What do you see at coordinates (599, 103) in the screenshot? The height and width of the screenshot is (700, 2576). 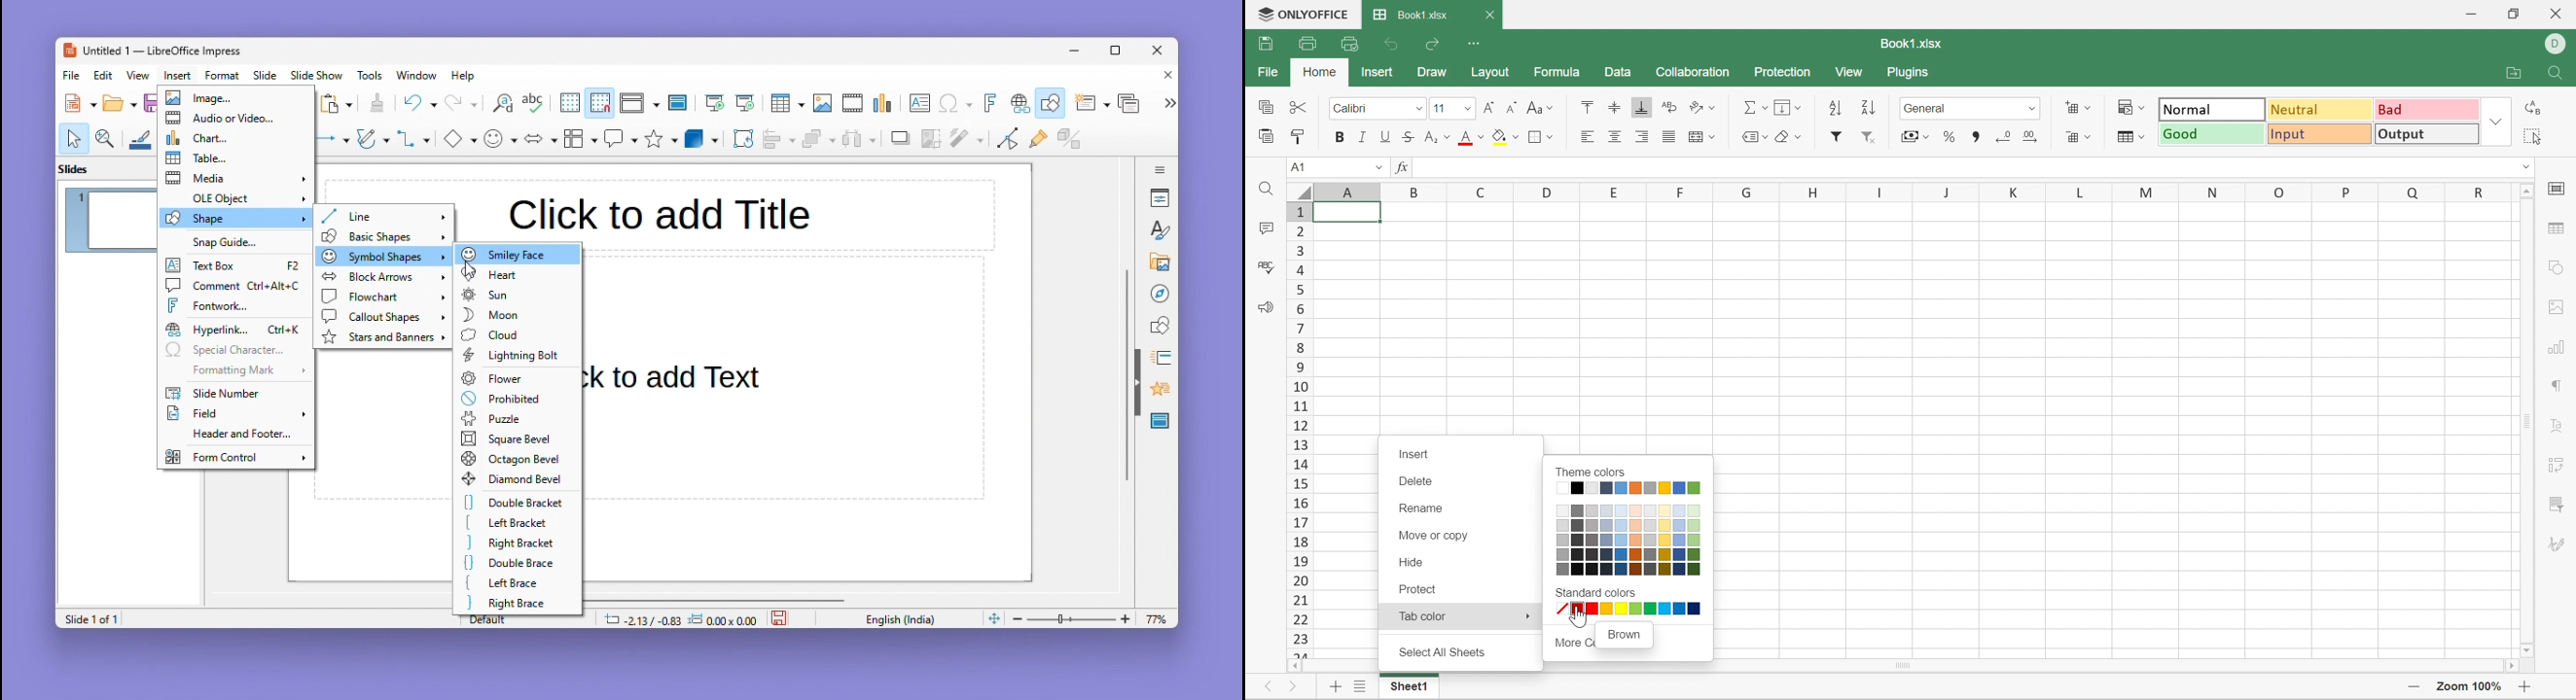 I see `snap to grid` at bounding box center [599, 103].